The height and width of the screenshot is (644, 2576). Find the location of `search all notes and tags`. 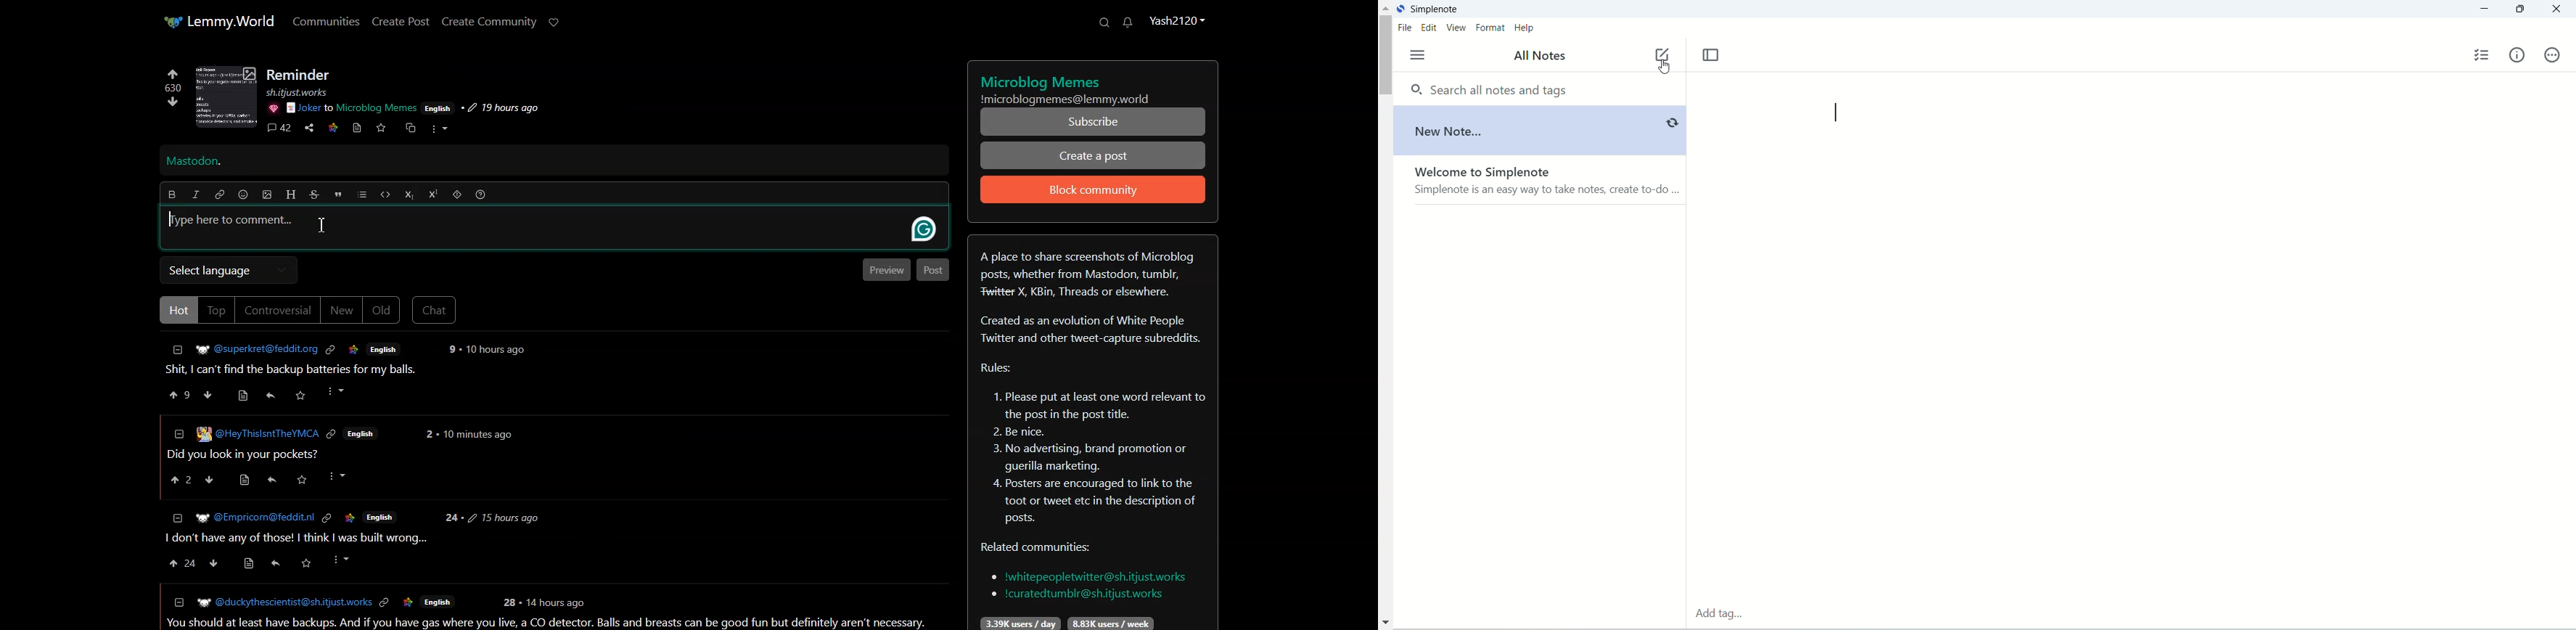

search all notes and tags is located at coordinates (1492, 91).